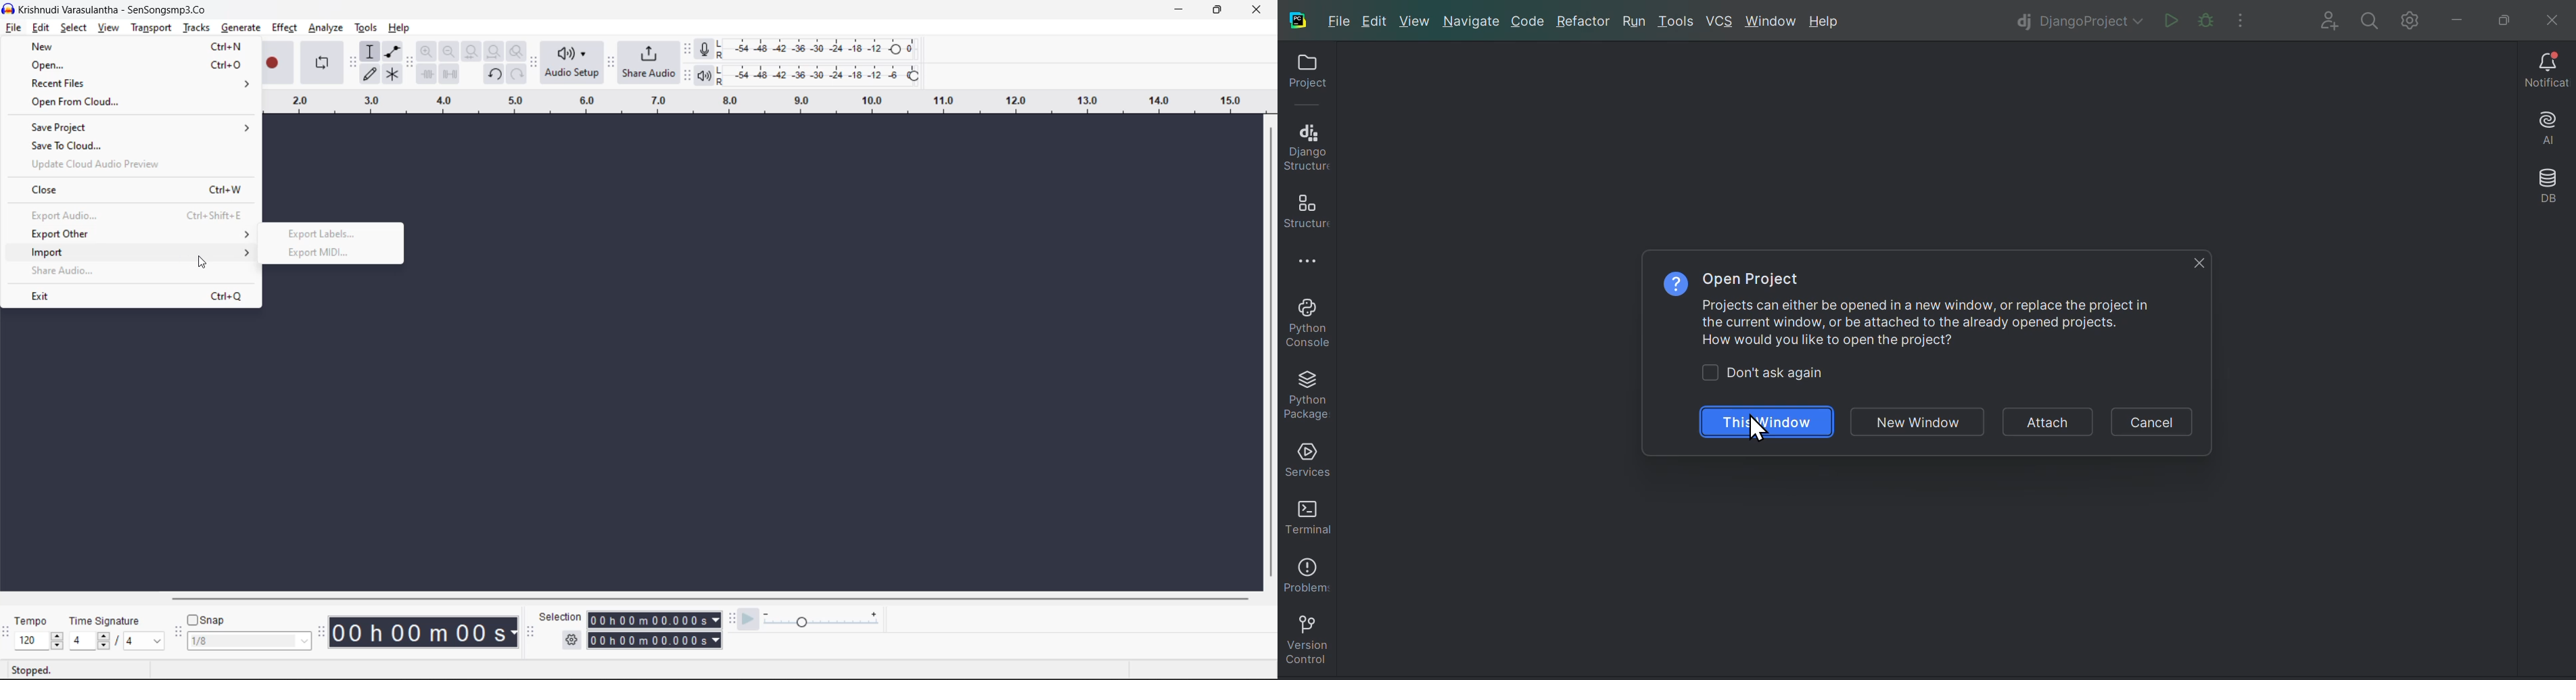  I want to click on save project, so click(137, 127).